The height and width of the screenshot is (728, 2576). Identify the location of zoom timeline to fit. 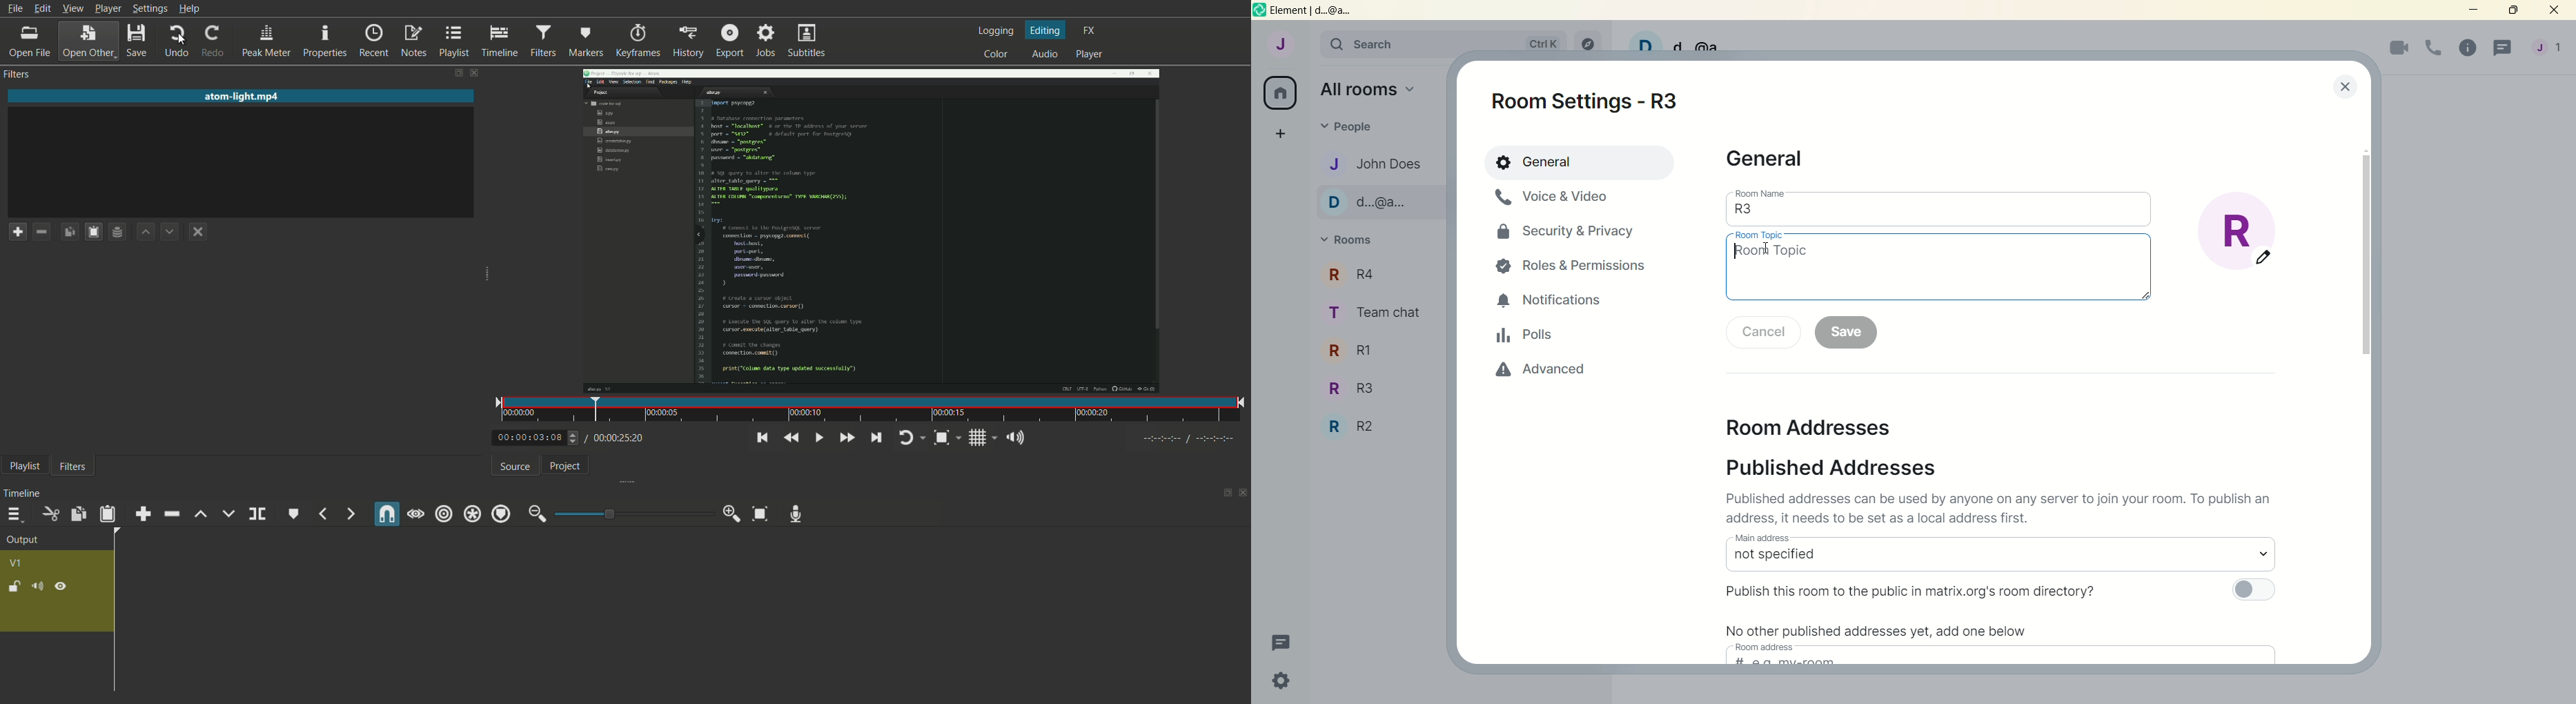
(943, 439).